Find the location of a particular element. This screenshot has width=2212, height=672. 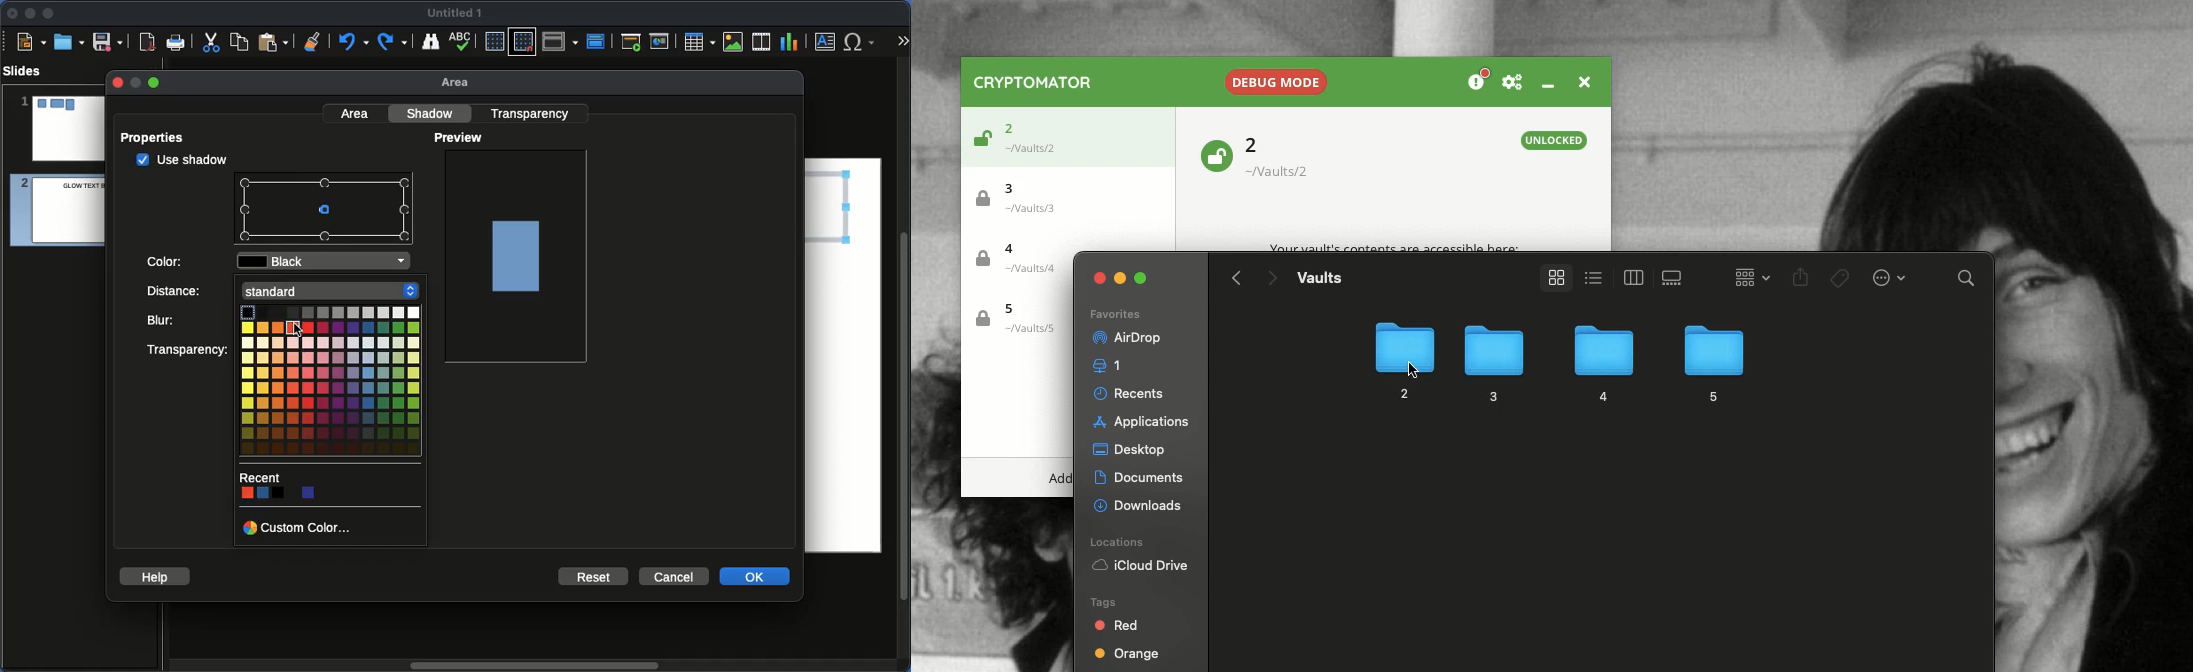

OK is located at coordinates (756, 575).